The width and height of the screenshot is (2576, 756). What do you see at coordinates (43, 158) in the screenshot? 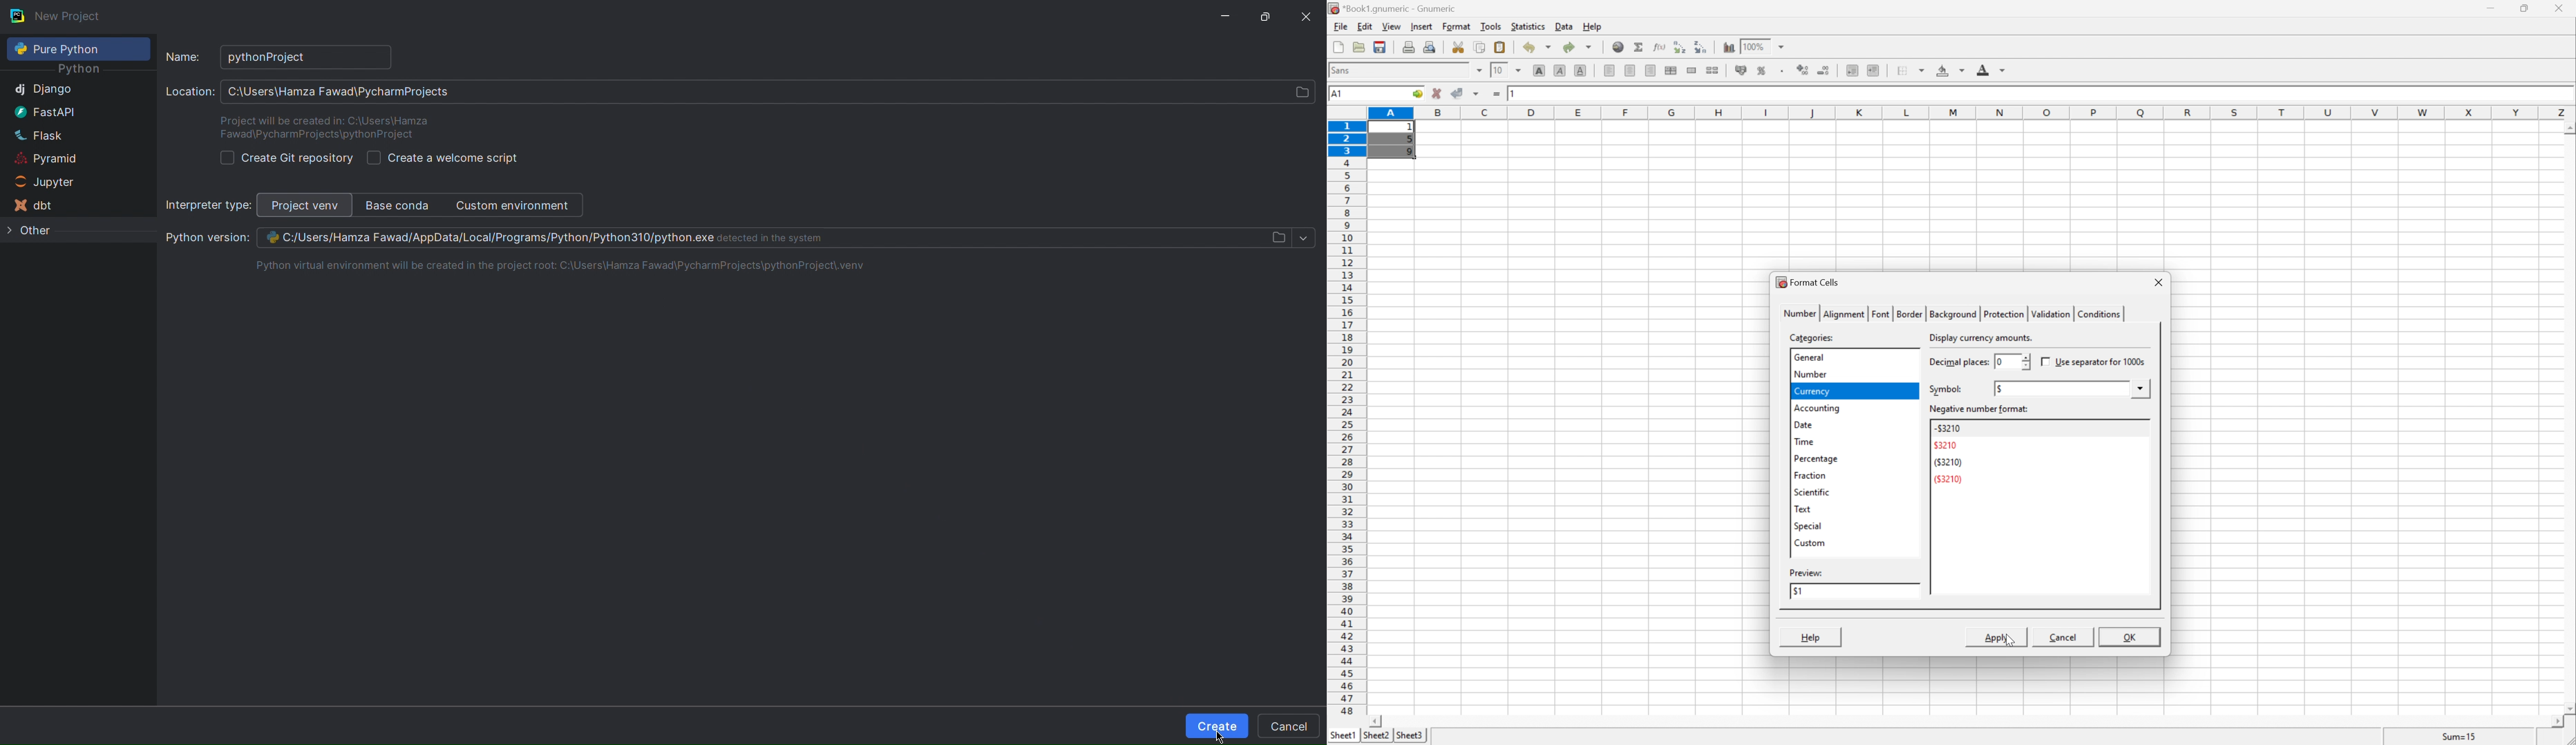
I see `Pyramid` at bounding box center [43, 158].